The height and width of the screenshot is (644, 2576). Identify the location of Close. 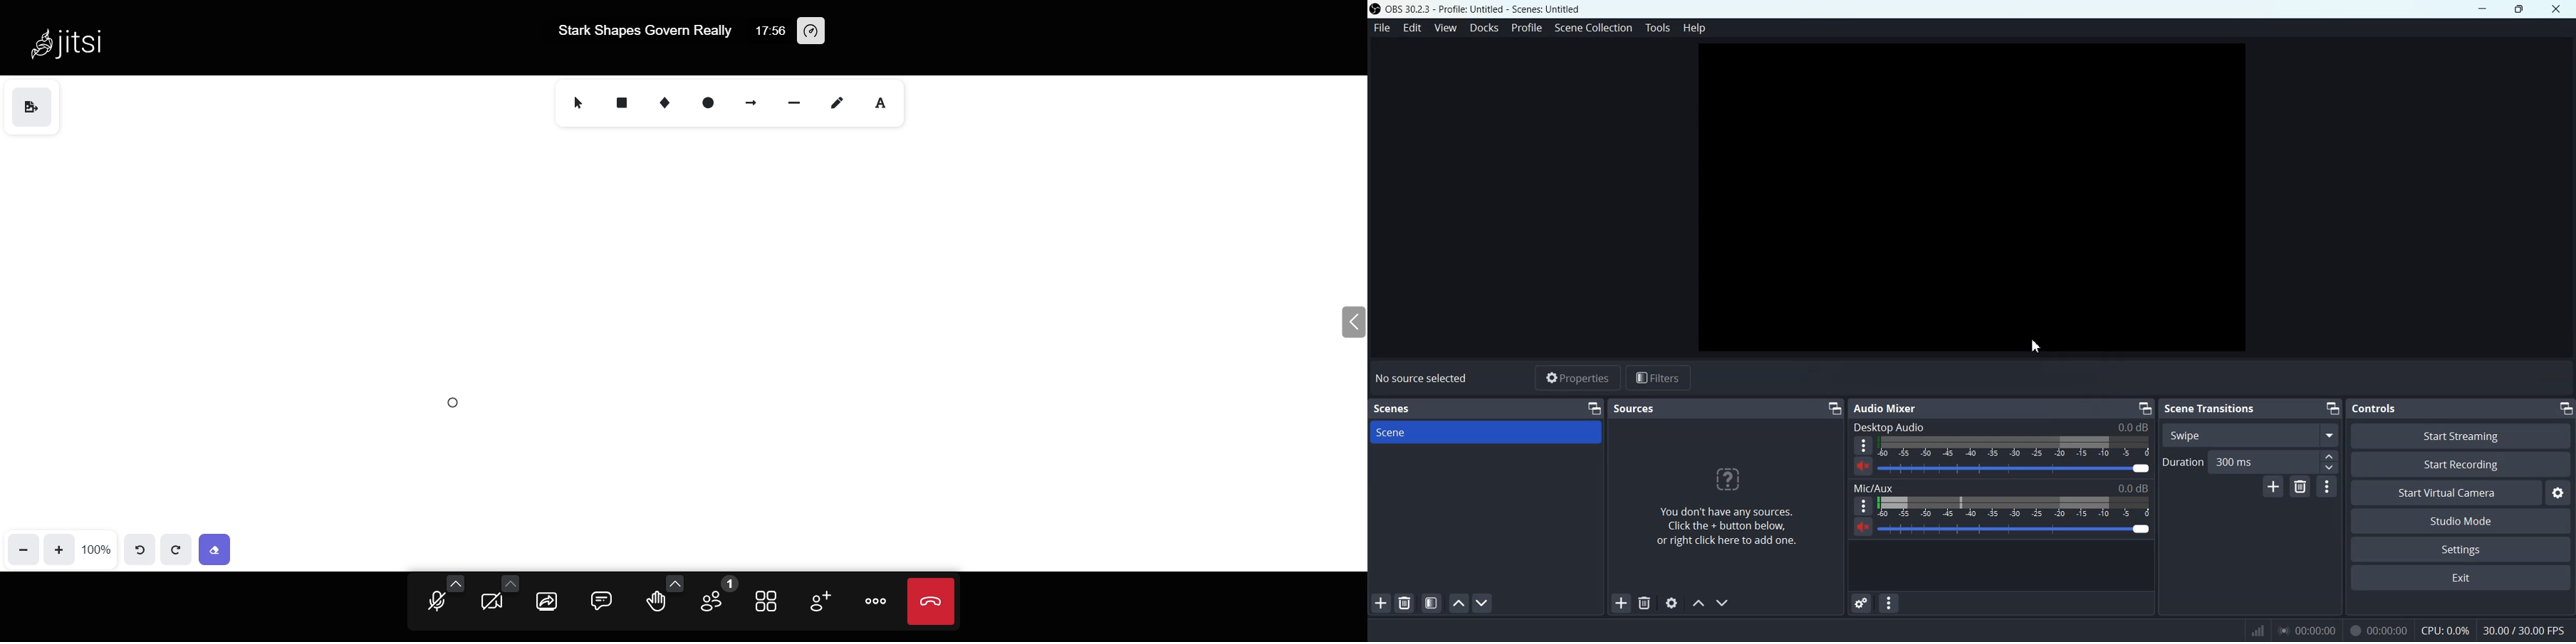
(2557, 9).